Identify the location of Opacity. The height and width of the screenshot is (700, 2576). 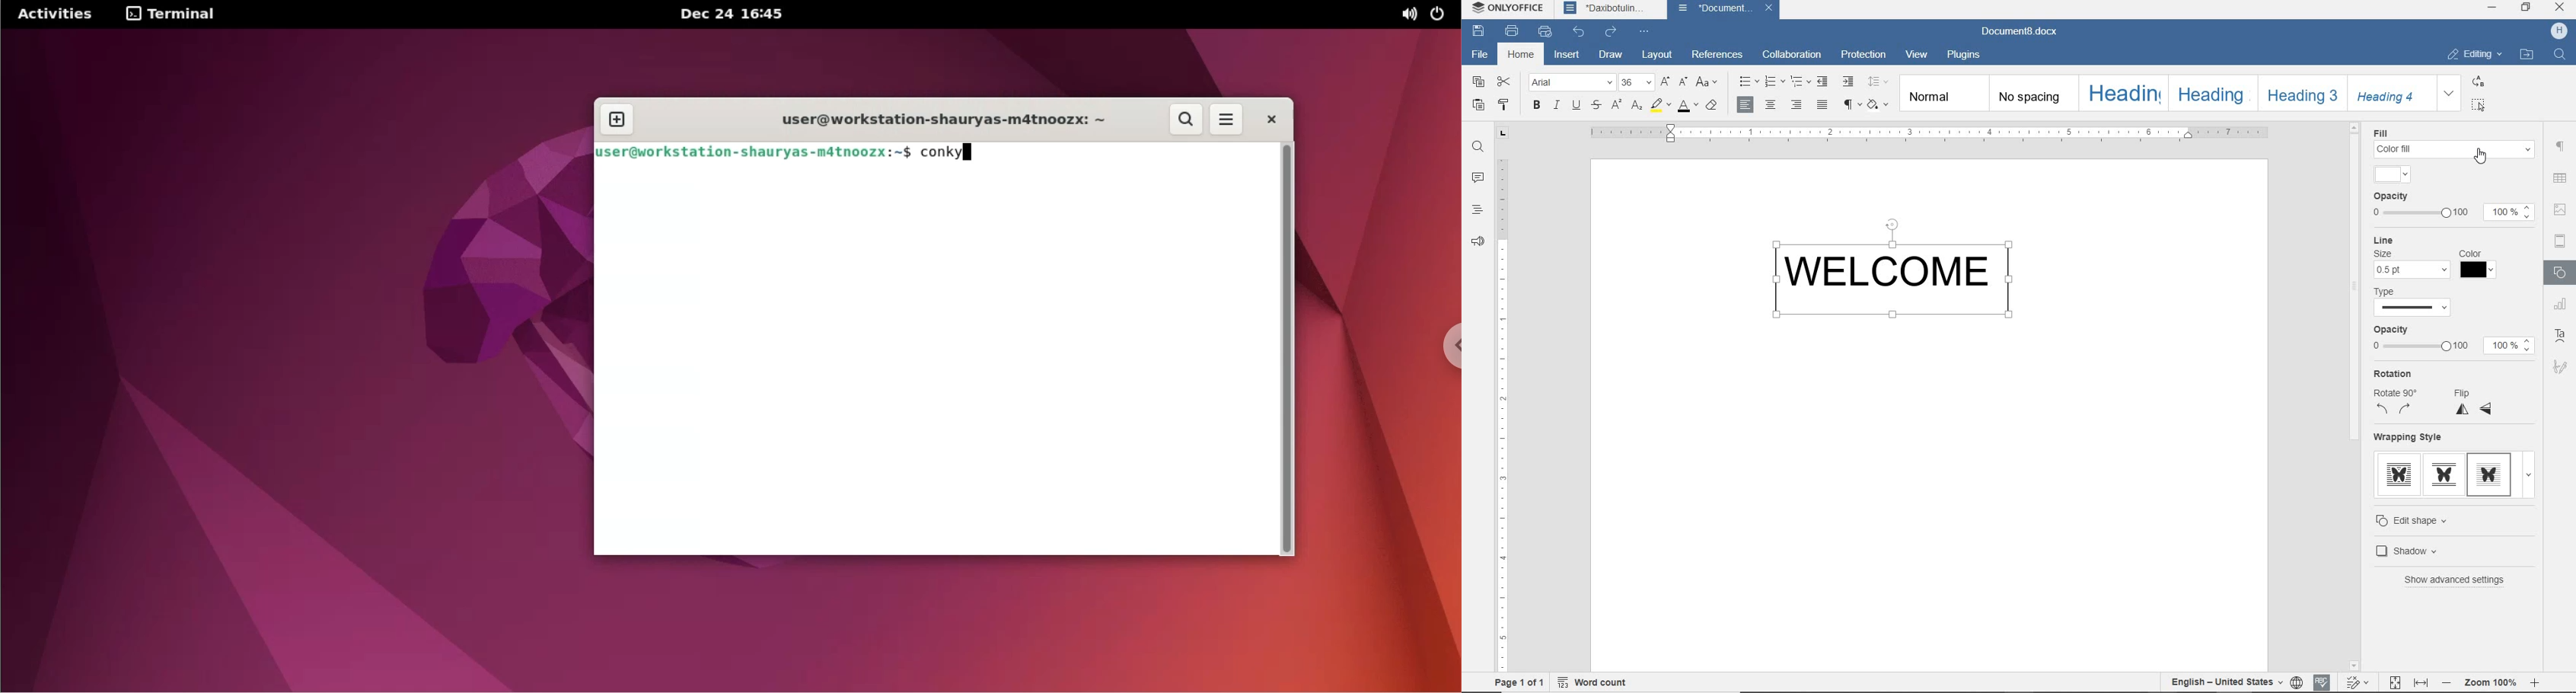
(2392, 197).